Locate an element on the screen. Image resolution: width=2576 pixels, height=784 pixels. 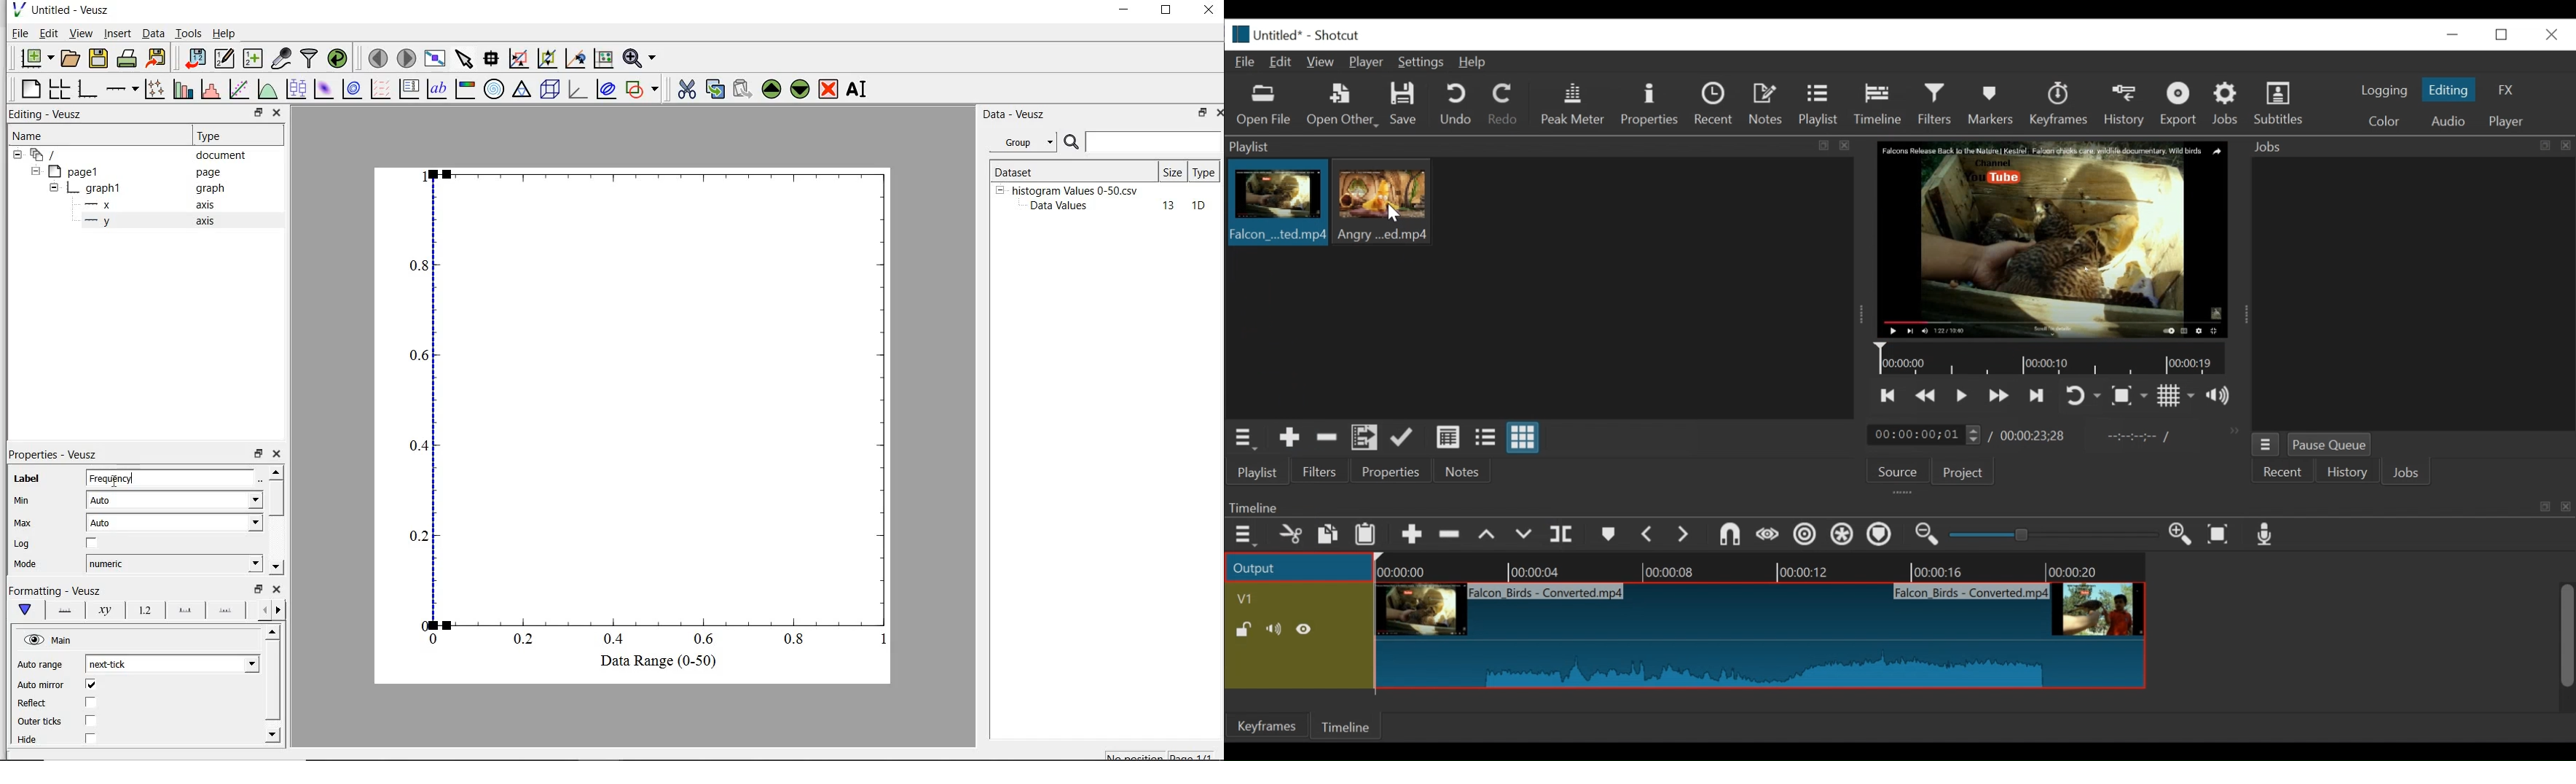
import data into veusz is located at coordinates (197, 58).